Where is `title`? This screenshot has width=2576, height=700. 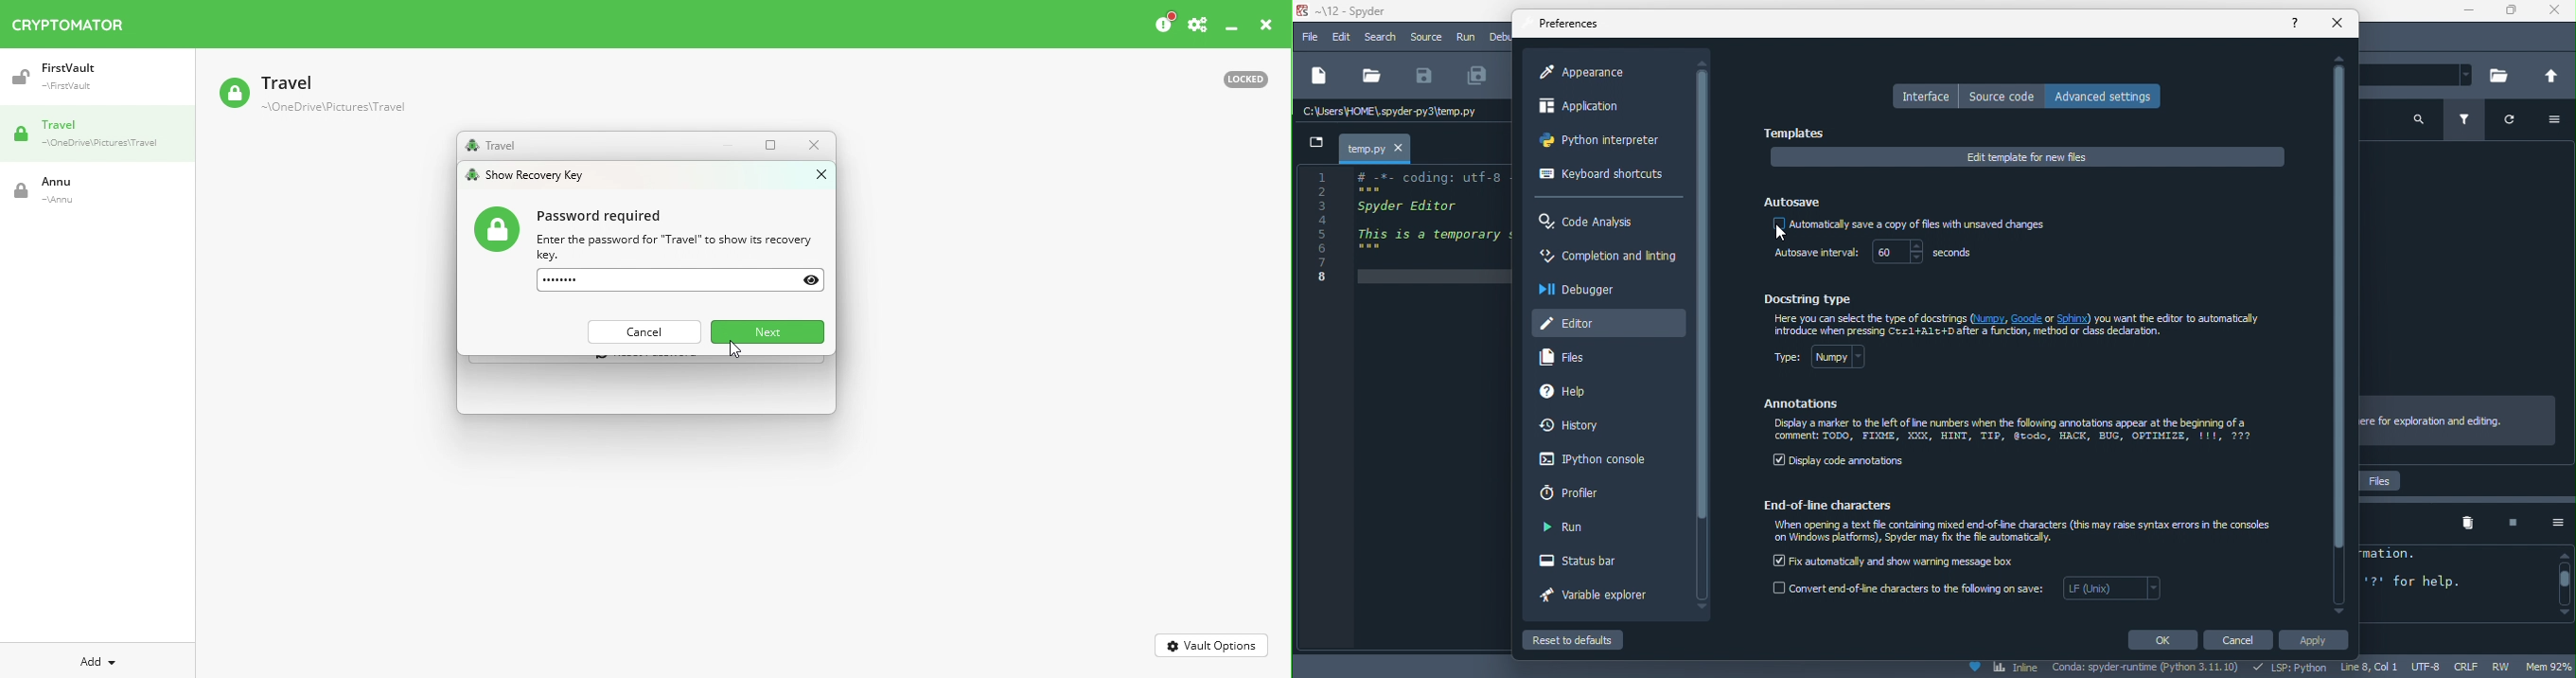 title is located at coordinates (1351, 12).